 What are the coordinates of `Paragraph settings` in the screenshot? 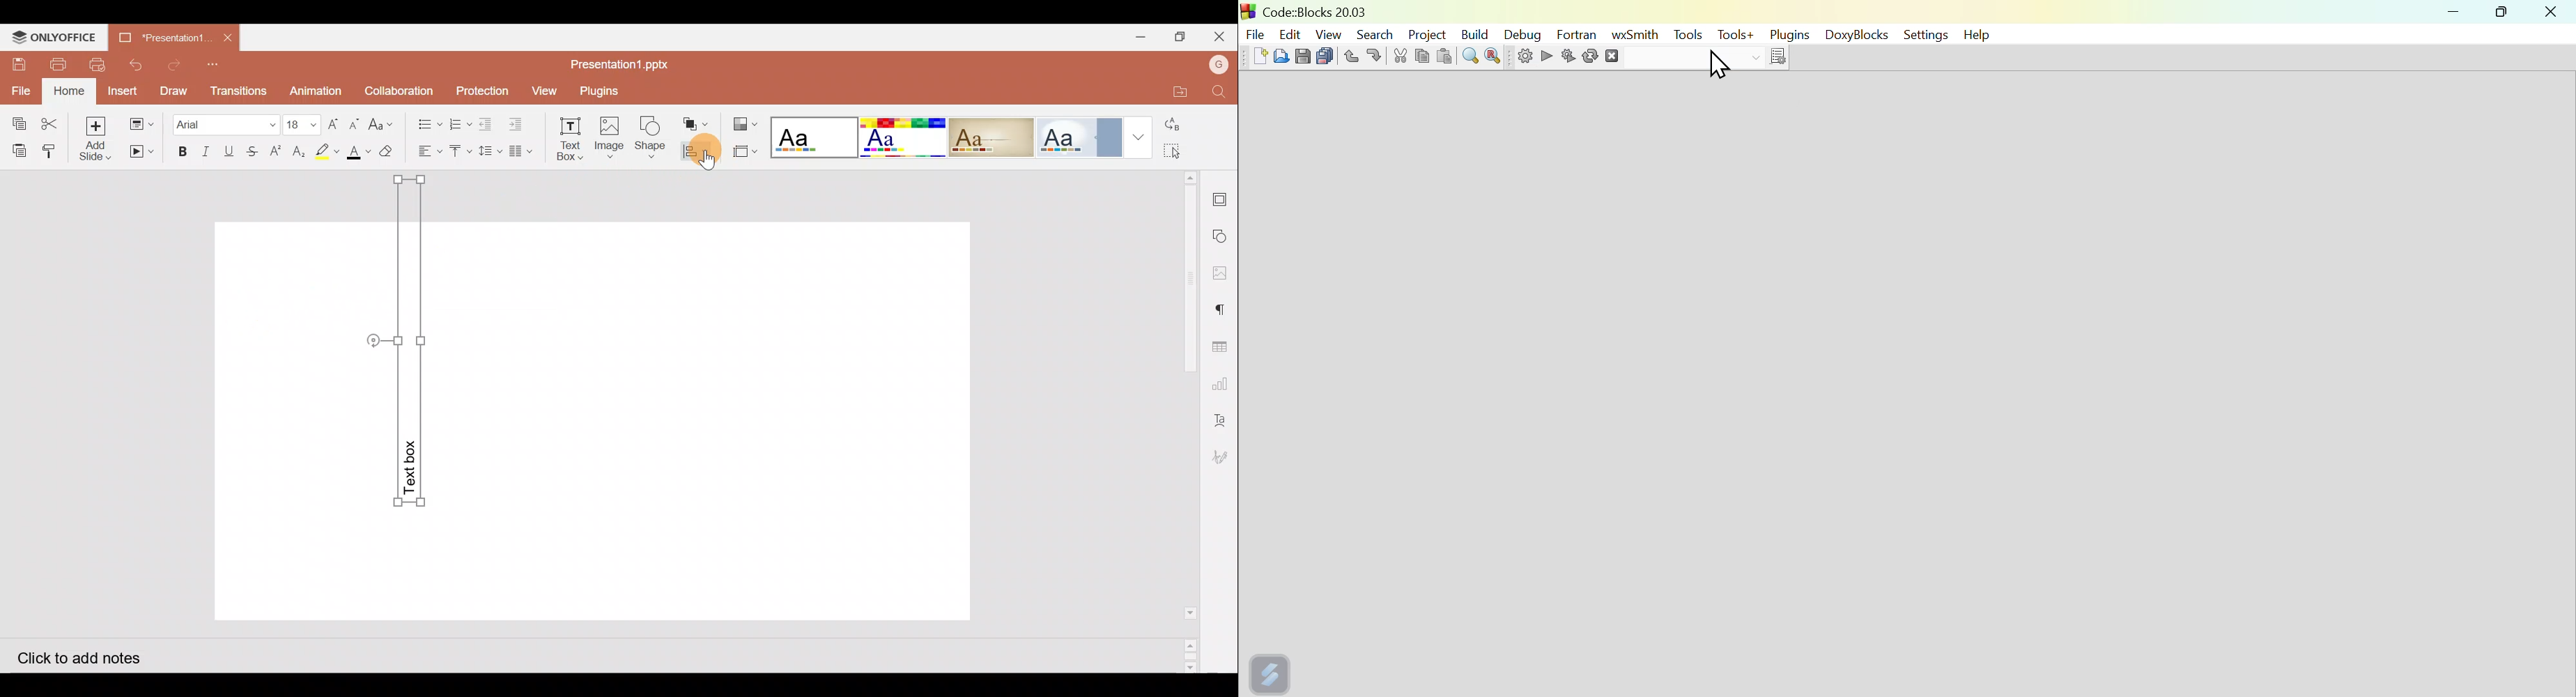 It's located at (1226, 308).